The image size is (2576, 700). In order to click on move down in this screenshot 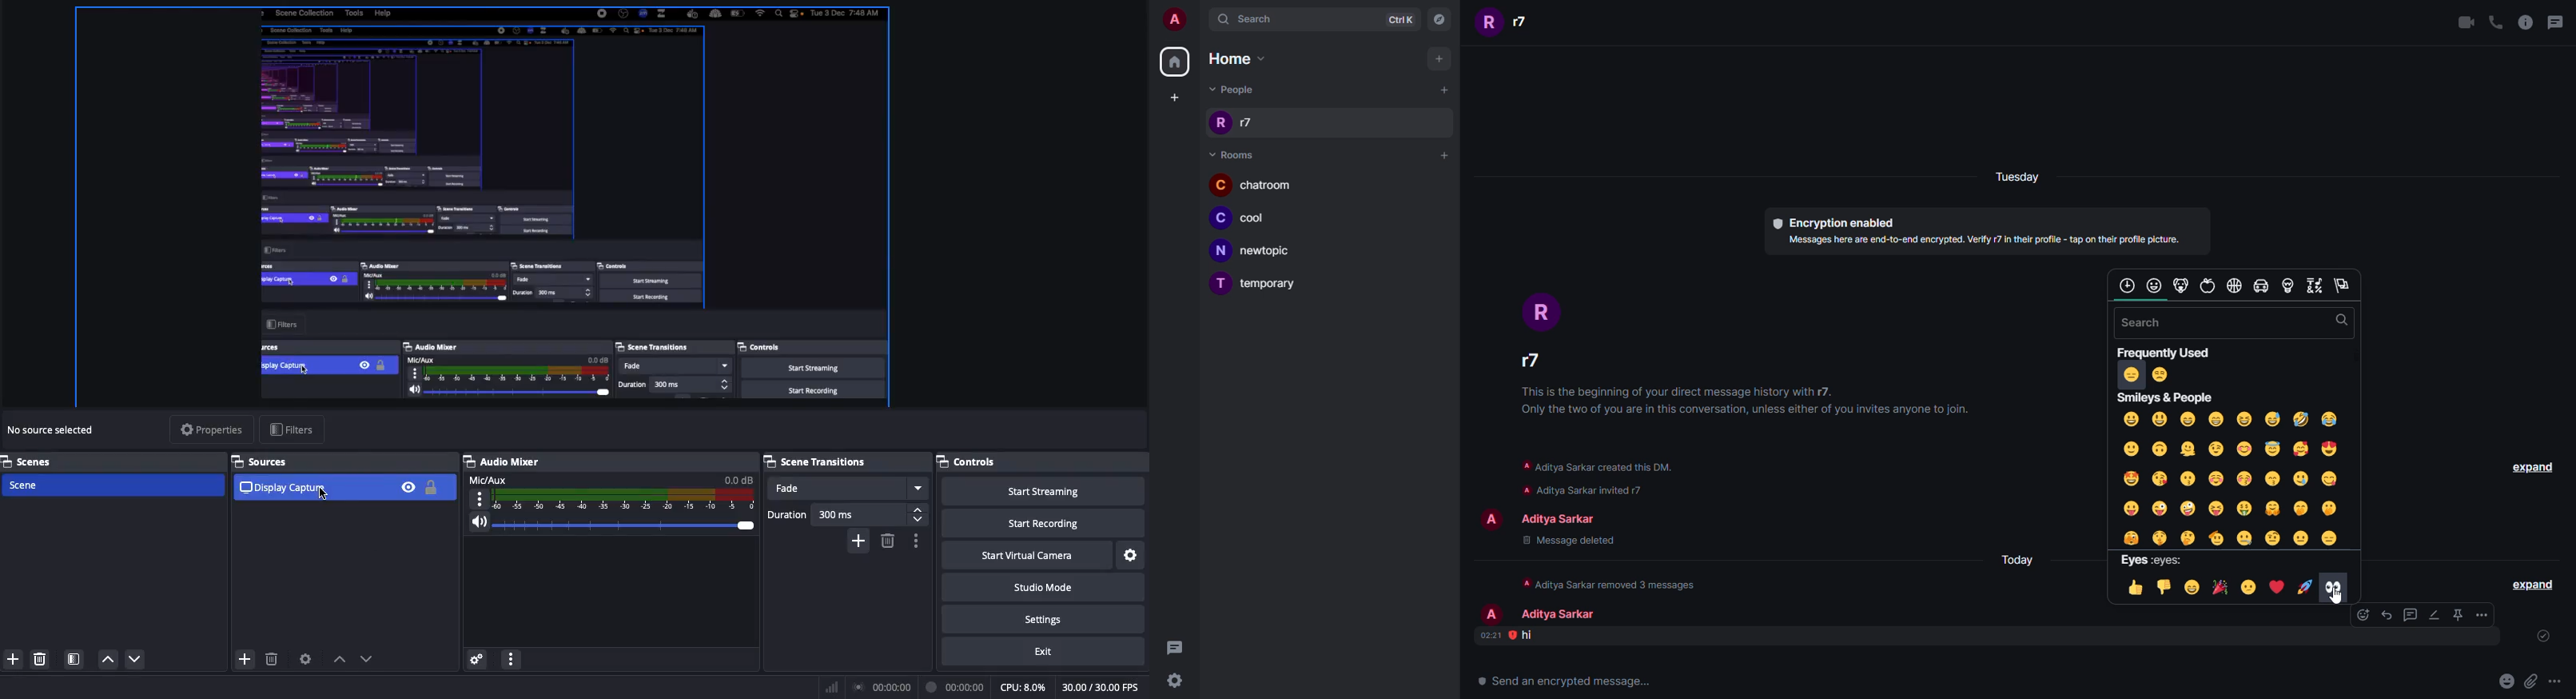, I will do `click(368, 661)`.